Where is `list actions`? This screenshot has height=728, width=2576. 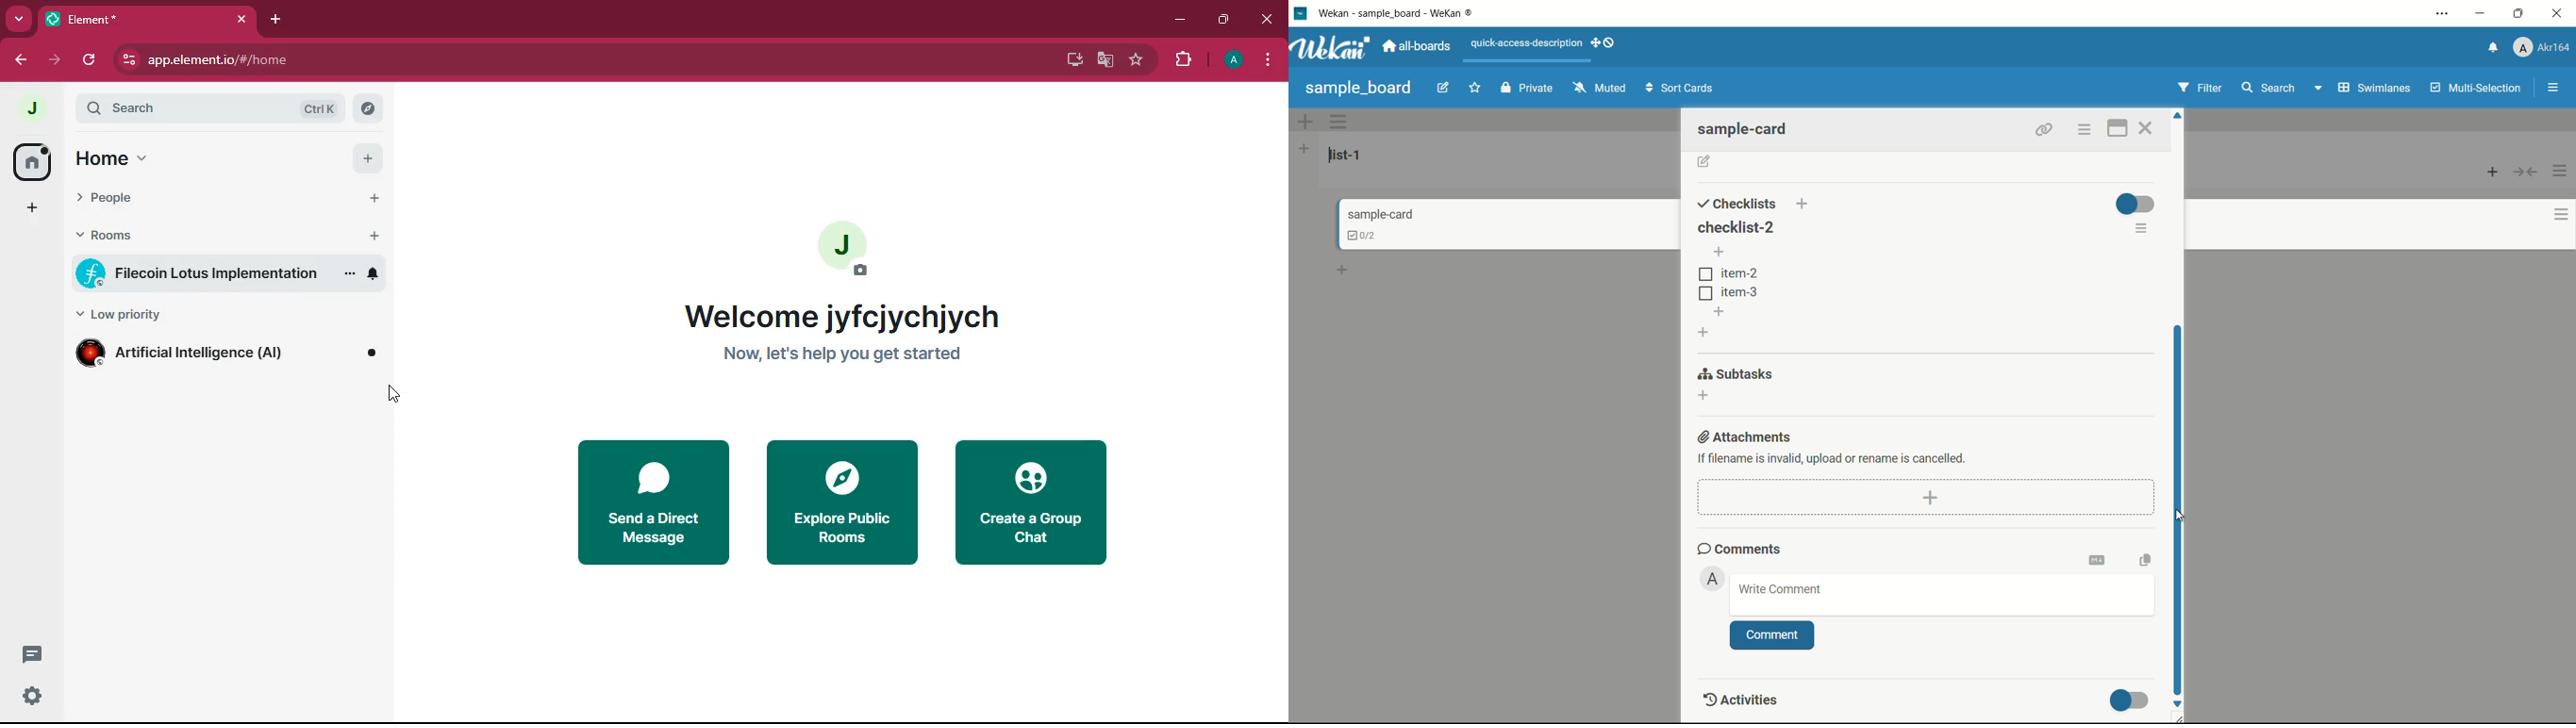 list actions is located at coordinates (2562, 170).